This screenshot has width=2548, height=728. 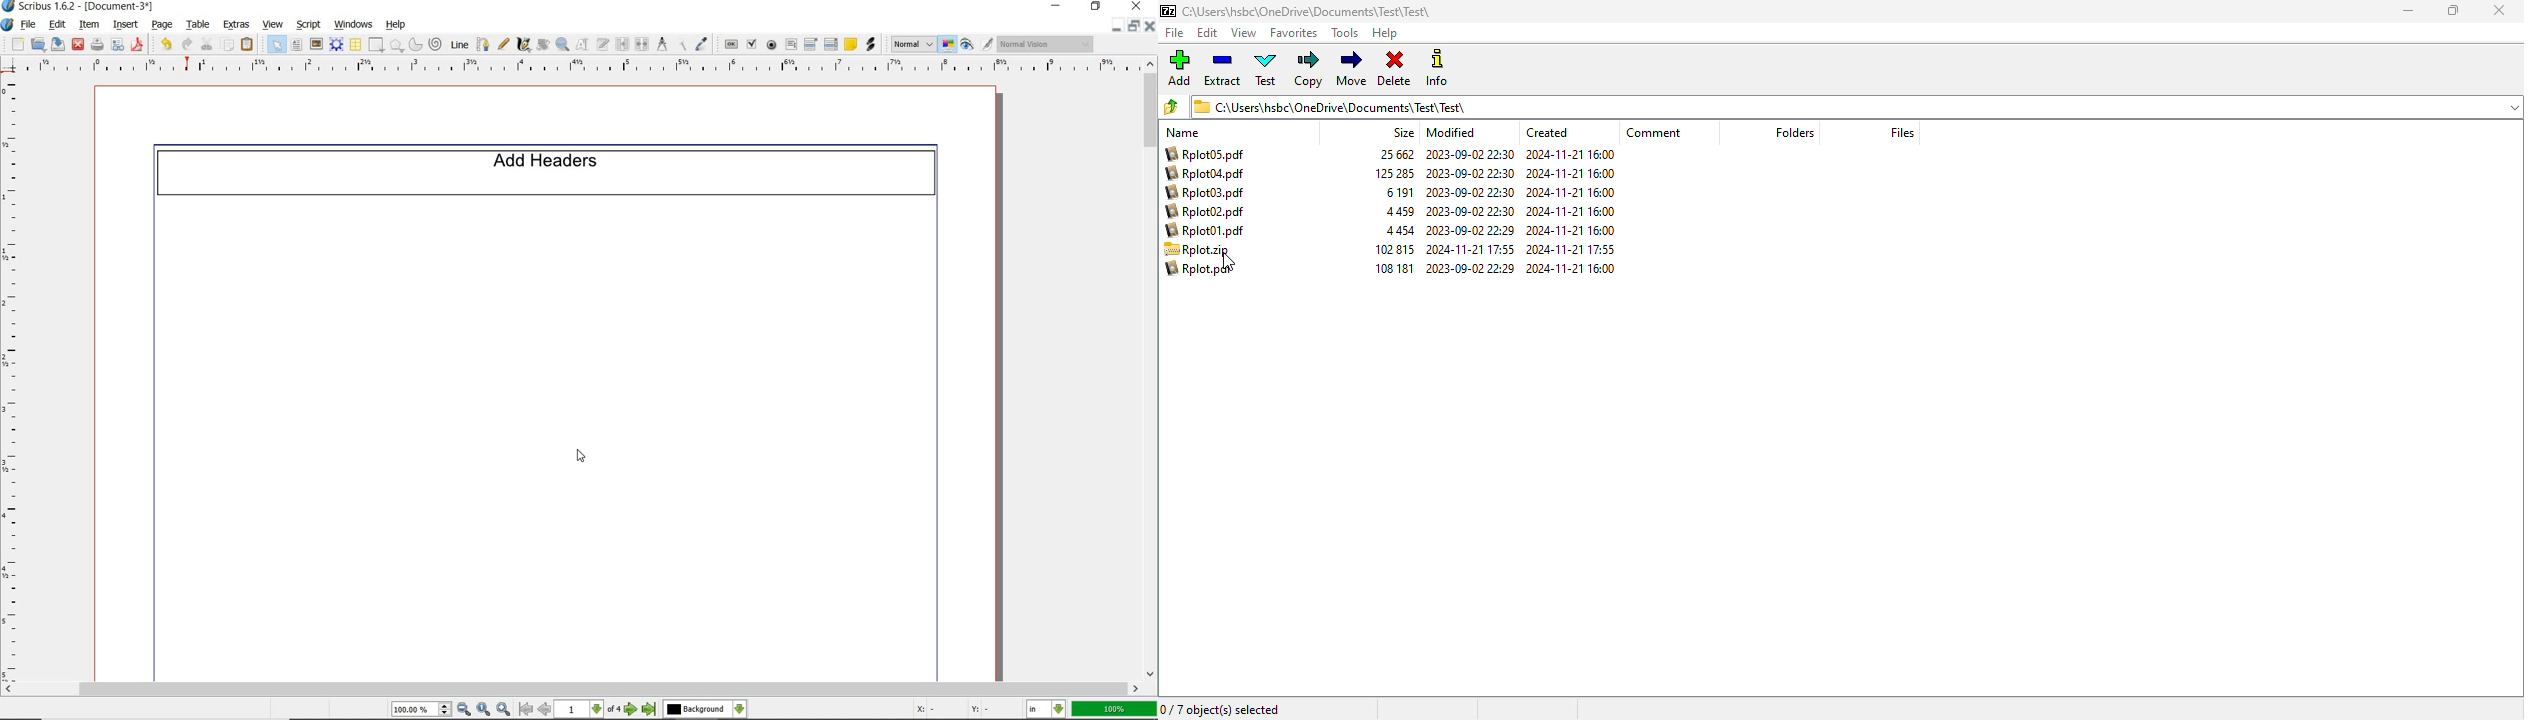 I want to click on 125 825, so click(x=1396, y=175).